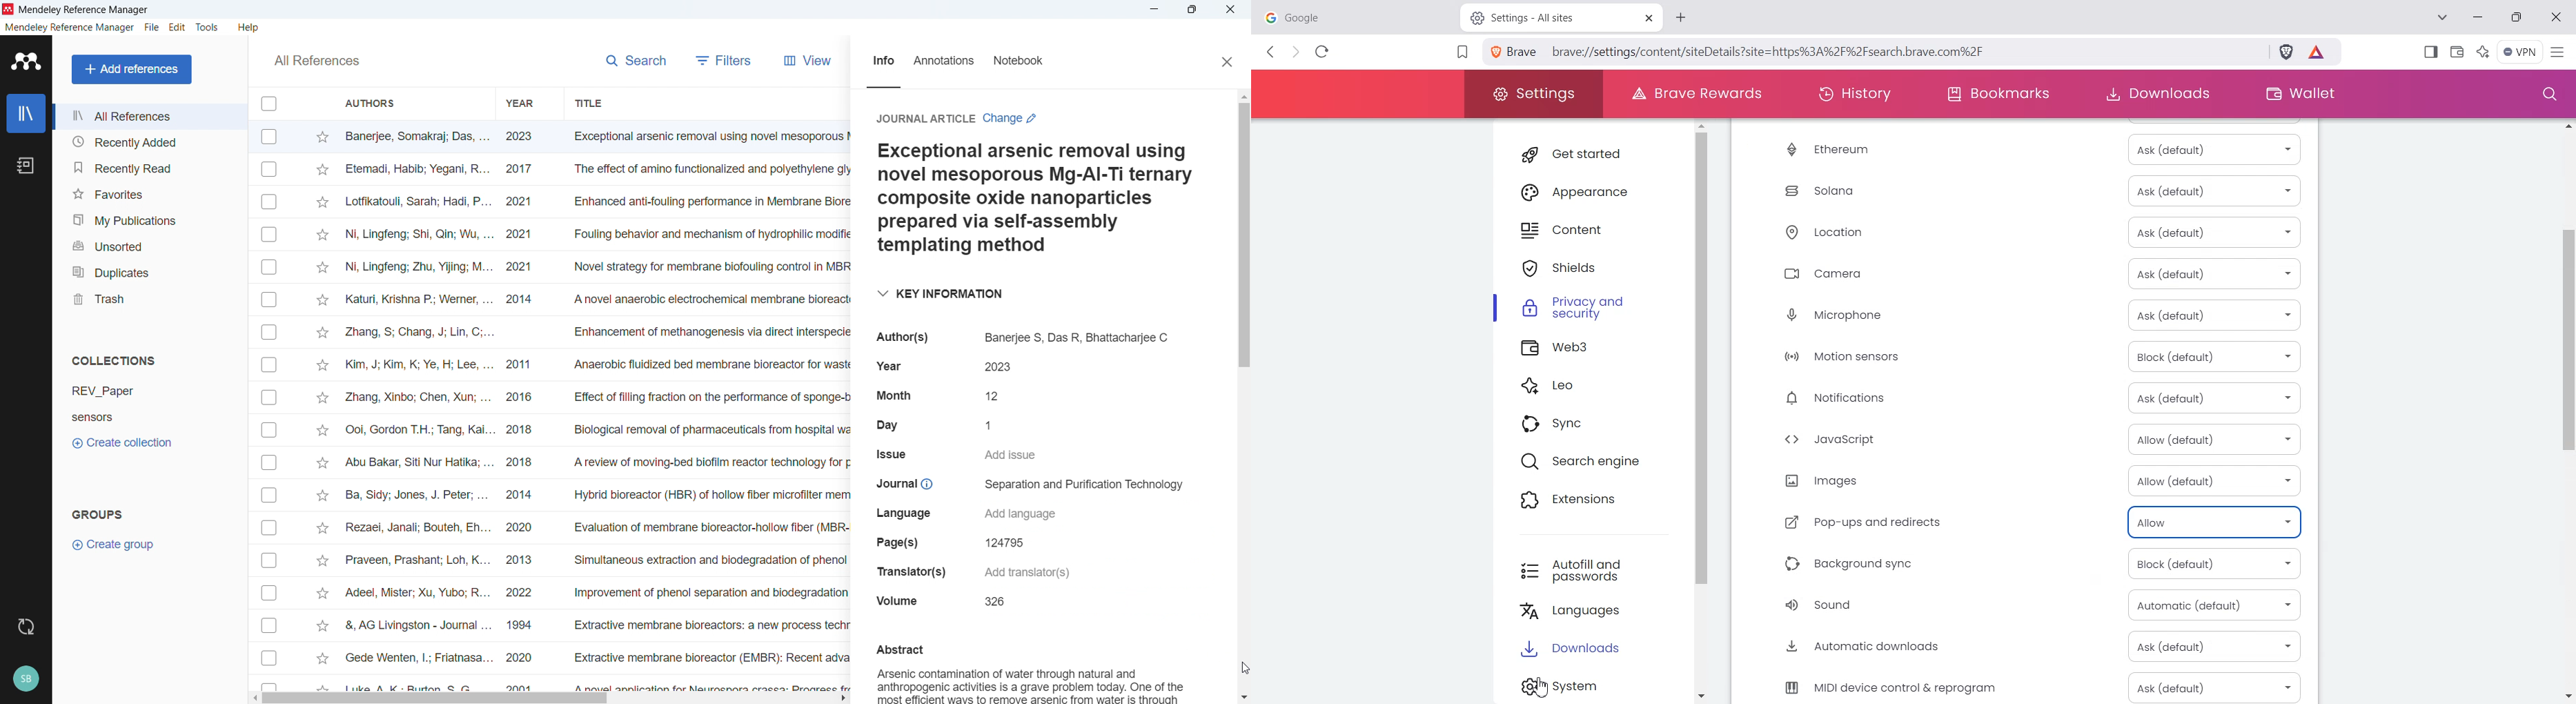 This screenshot has height=728, width=2576. Describe the element at coordinates (521, 138) in the screenshot. I see `2023` at that location.